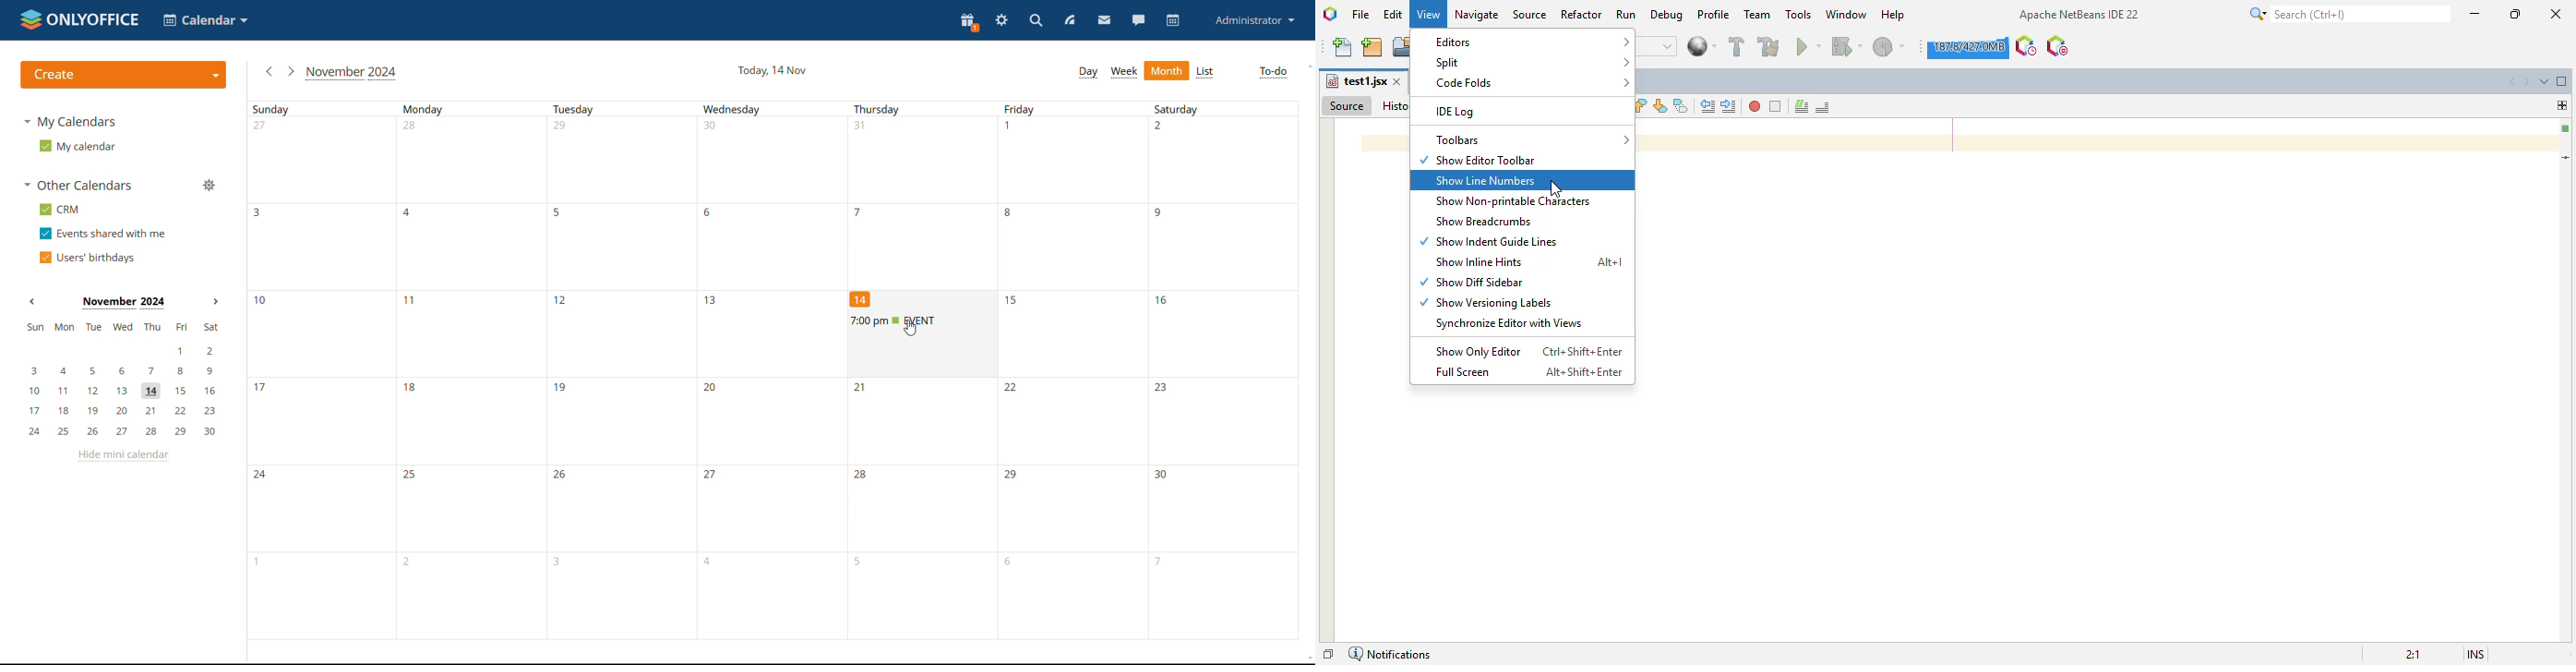 This screenshot has width=2576, height=672. What do you see at coordinates (1758, 14) in the screenshot?
I see `team` at bounding box center [1758, 14].